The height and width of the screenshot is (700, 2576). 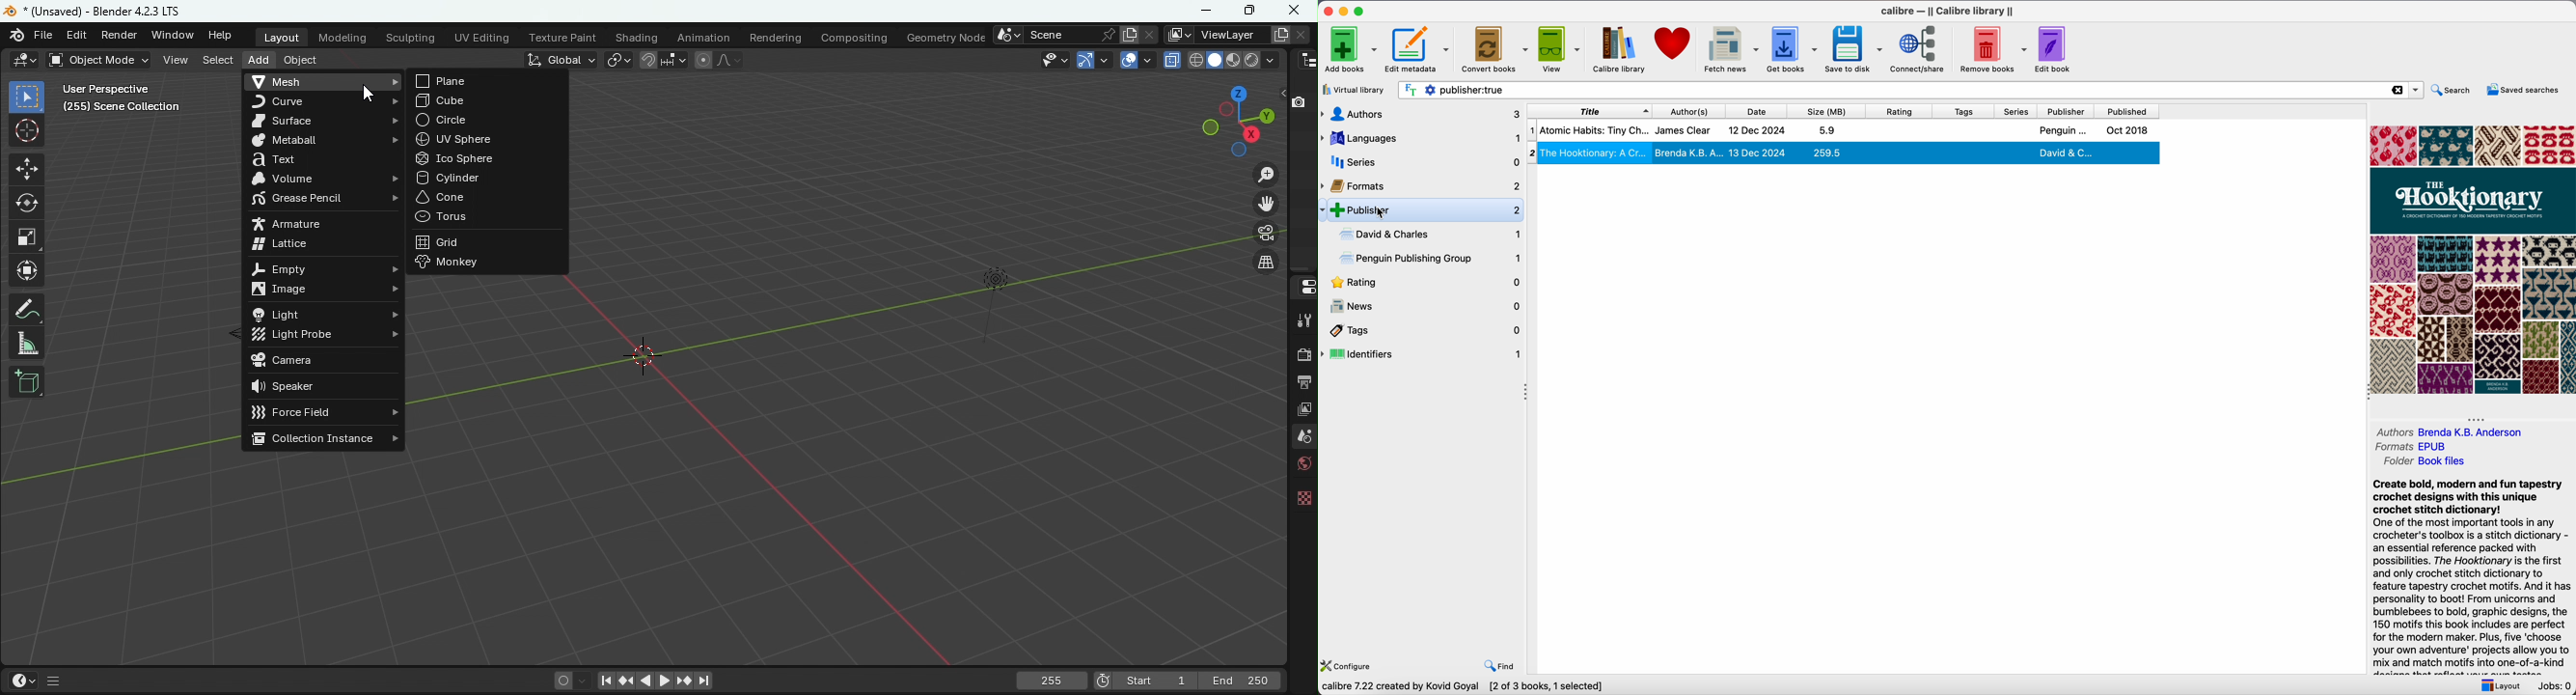 What do you see at coordinates (1842, 130) in the screenshot?
I see `atomic habits` at bounding box center [1842, 130].